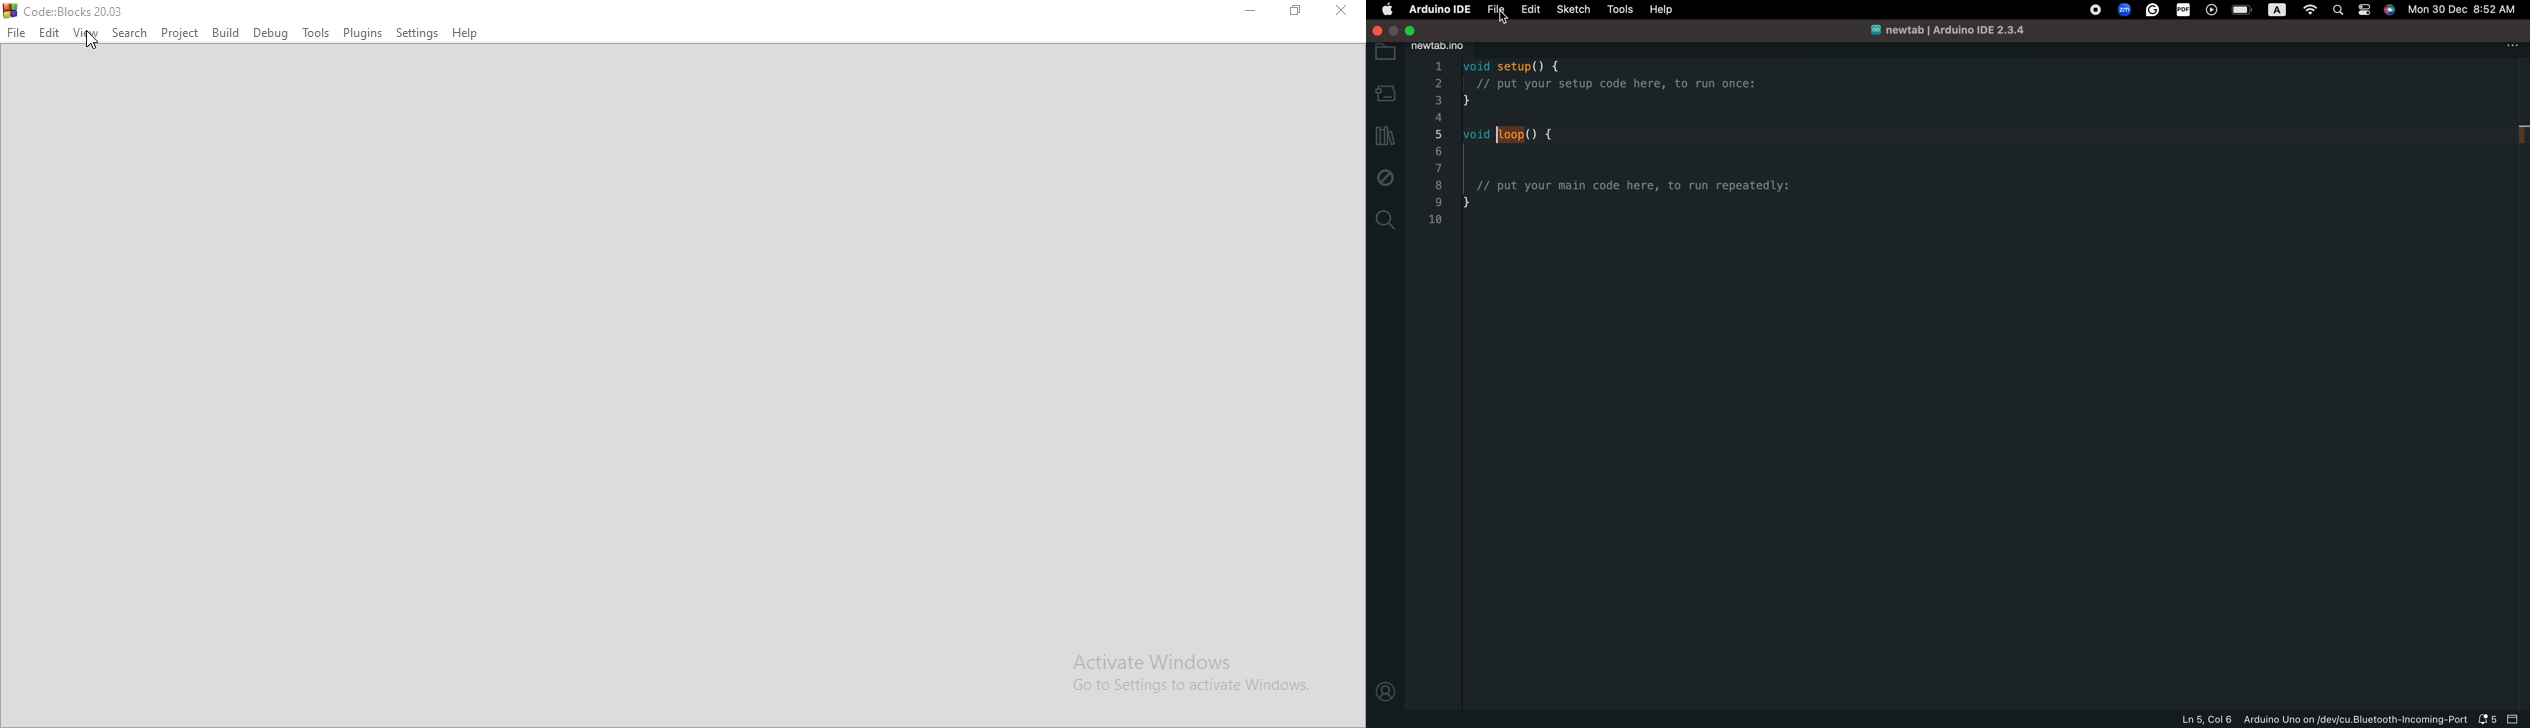  Describe the element at coordinates (1411, 31) in the screenshot. I see `exit full screen` at that location.